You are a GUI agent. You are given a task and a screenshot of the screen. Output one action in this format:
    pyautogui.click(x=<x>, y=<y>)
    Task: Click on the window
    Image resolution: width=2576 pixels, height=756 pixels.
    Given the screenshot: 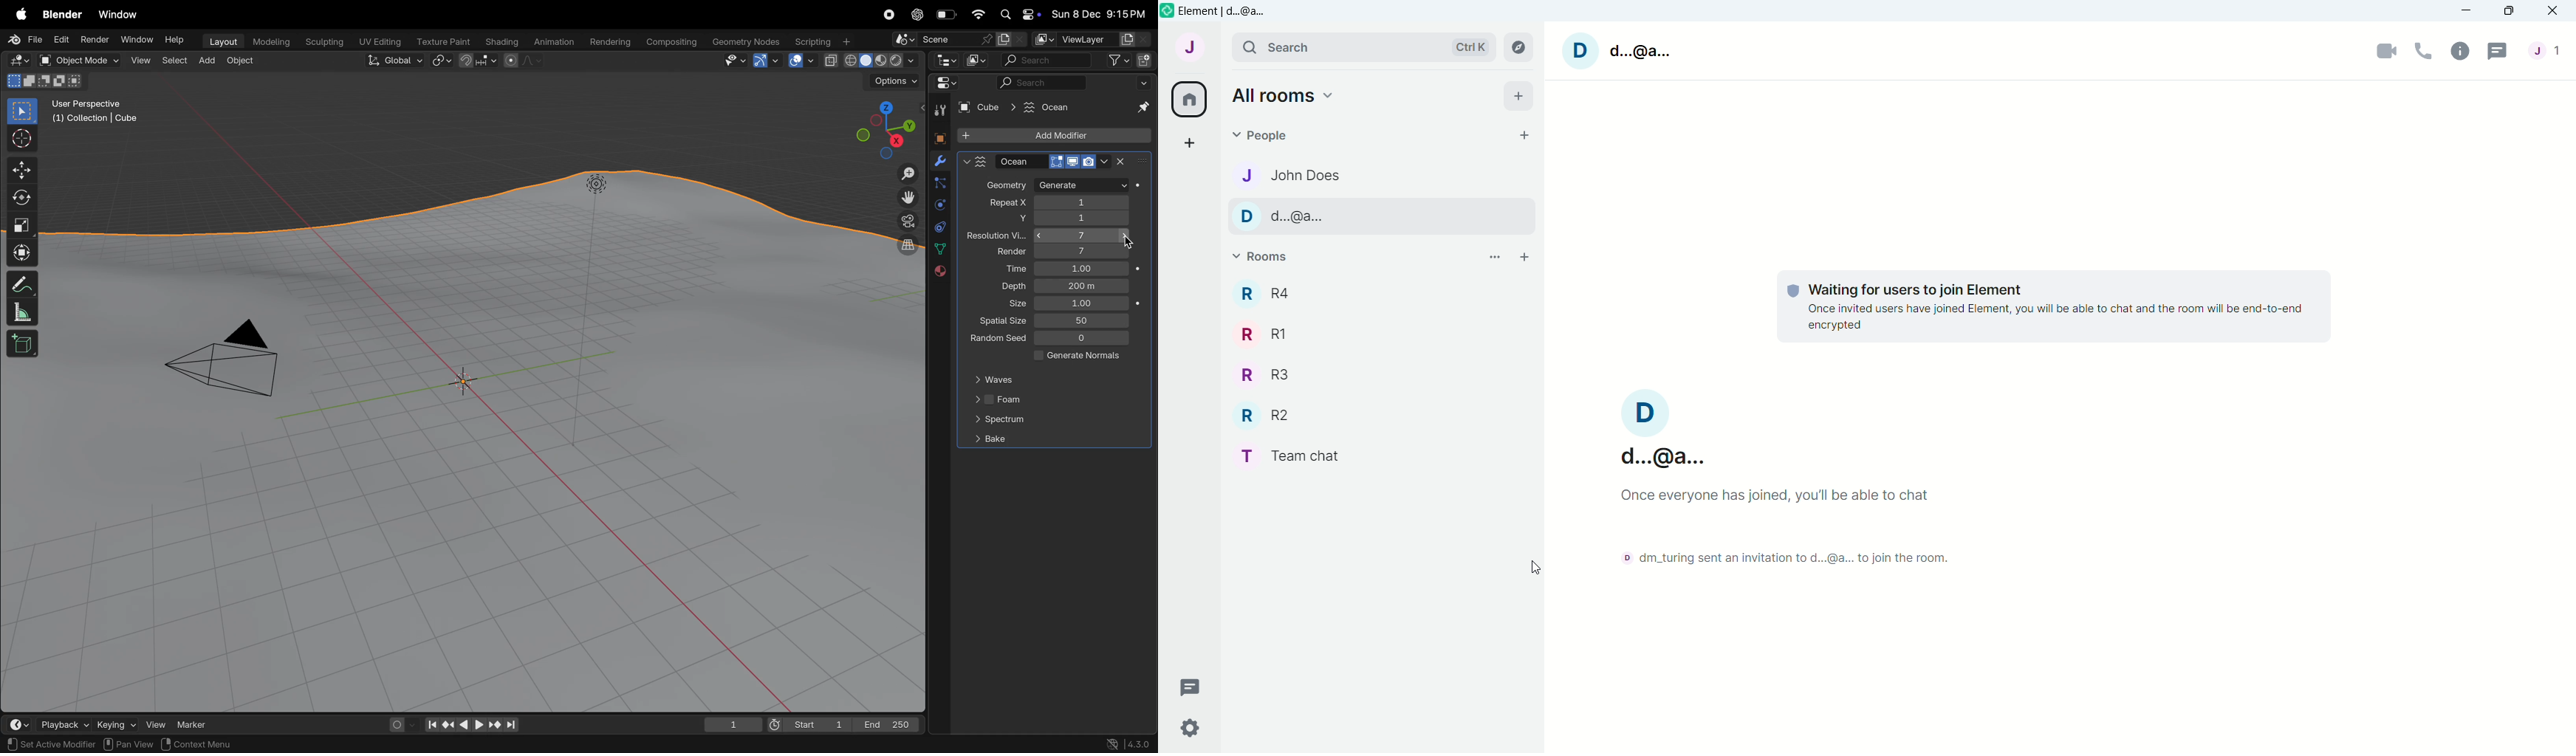 What is the action you would take?
    pyautogui.click(x=123, y=15)
    